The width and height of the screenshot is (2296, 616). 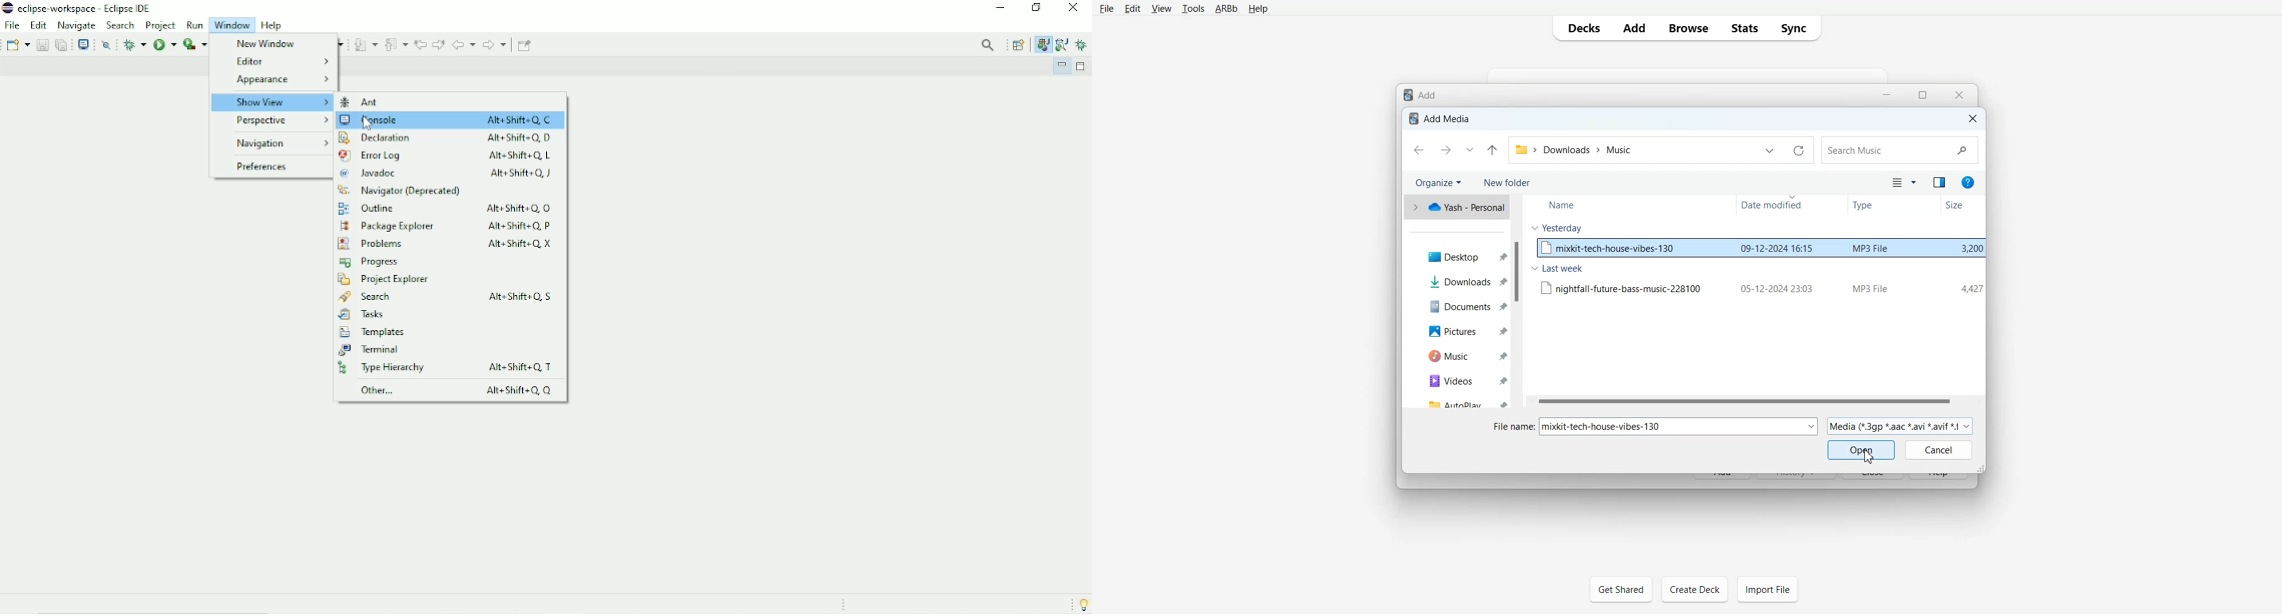 I want to click on Stats, so click(x=1744, y=28).